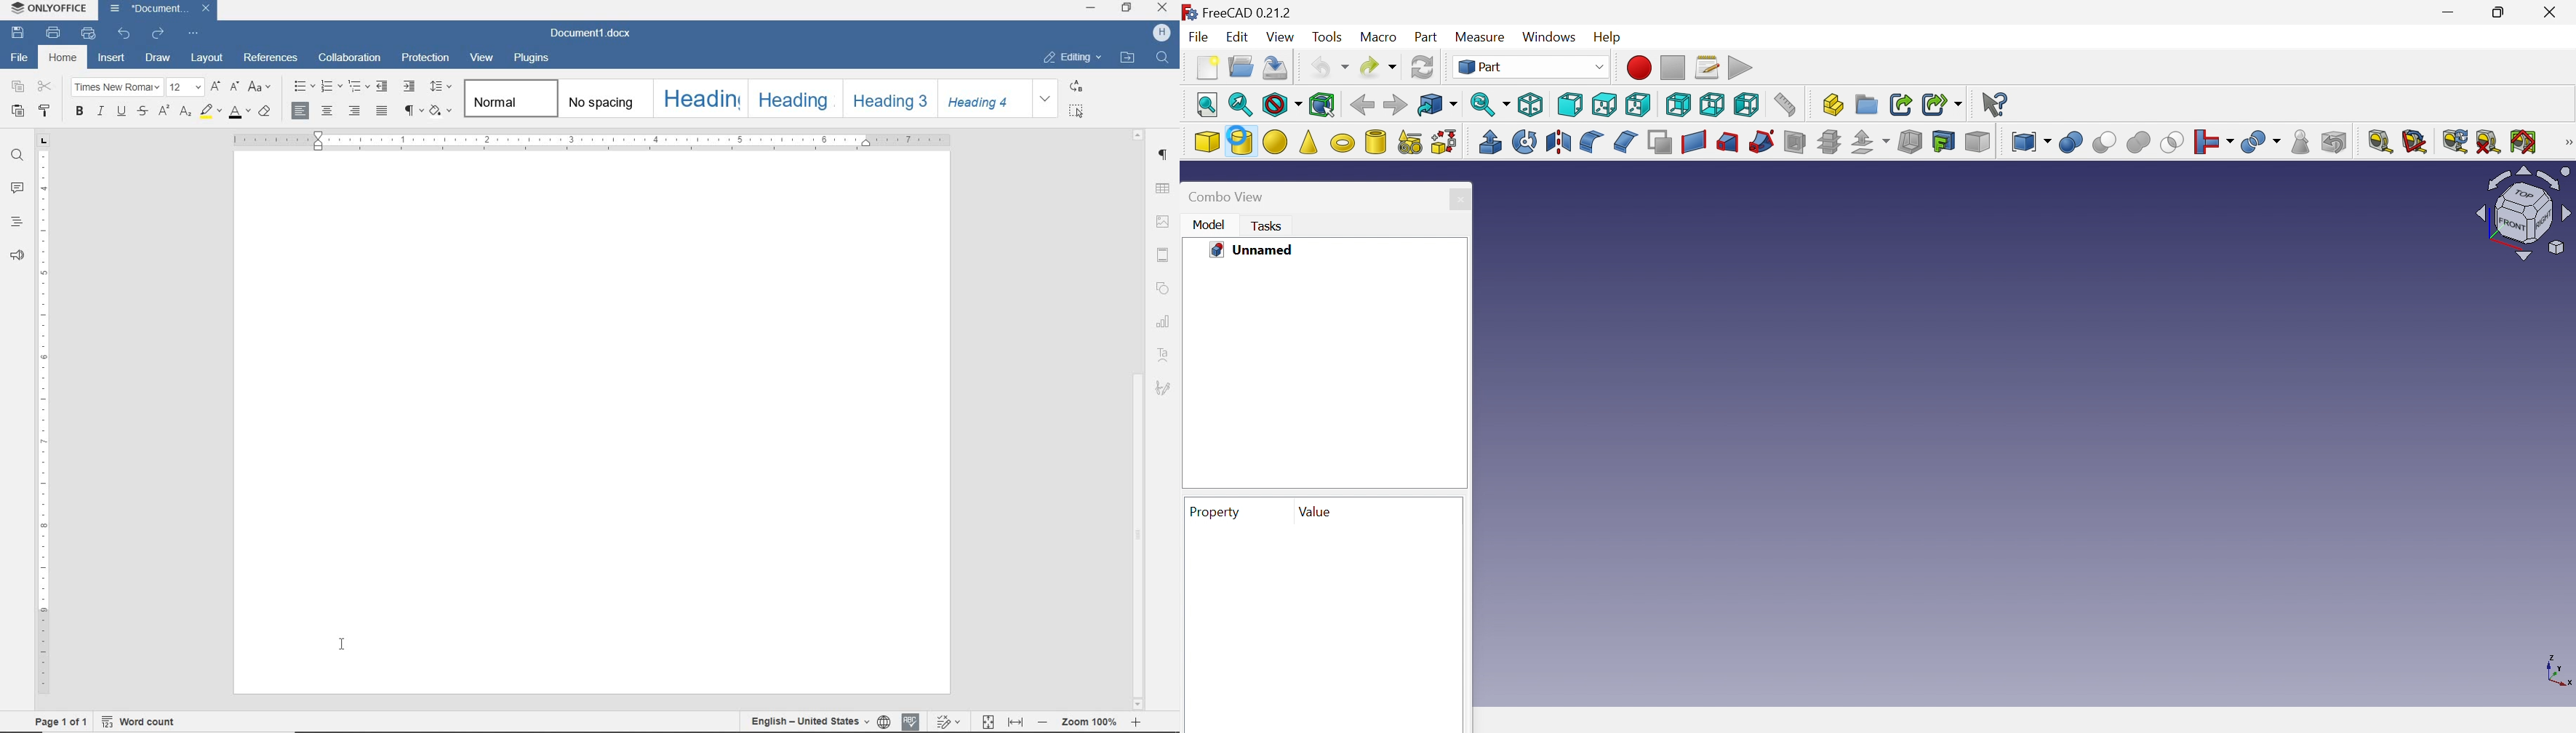 This screenshot has height=756, width=2576. What do you see at coordinates (1532, 104) in the screenshot?
I see `Isometric` at bounding box center [1532, 104].